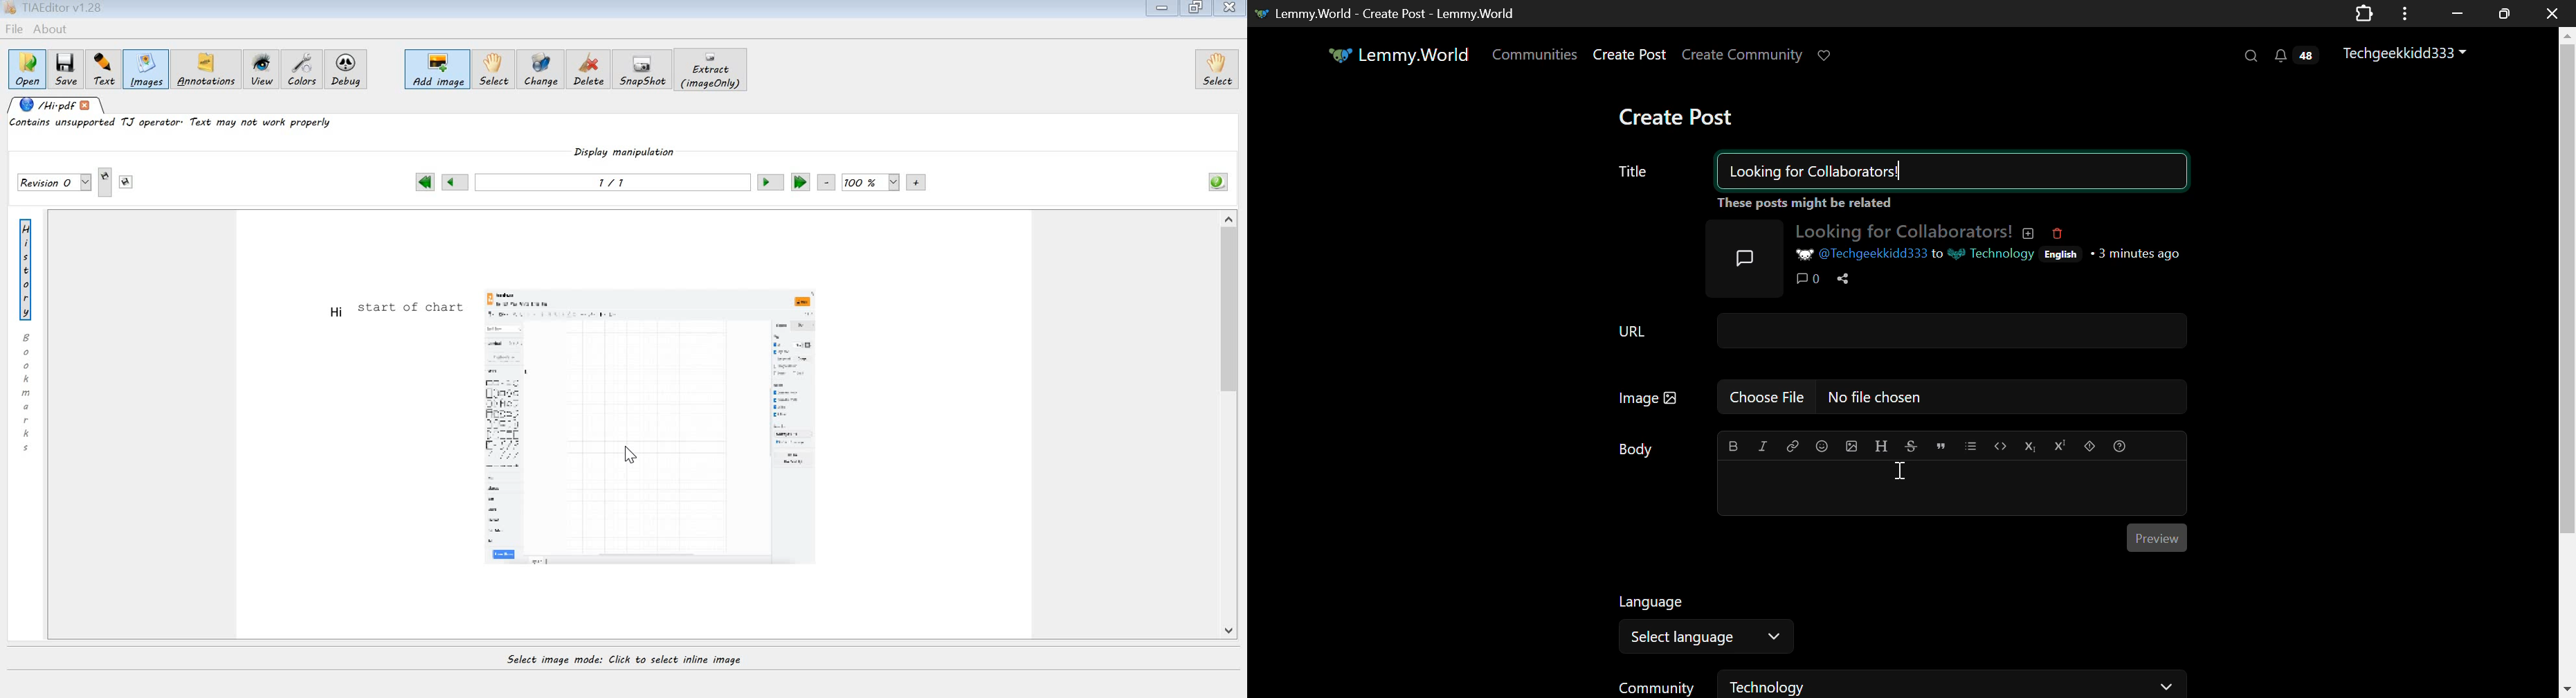 The width and height of the screenshot is (2576, 700). Describe the element at coordinates (1903, 171) in the screenshot. I see `Title: Looking for Collaborators!` at that location.